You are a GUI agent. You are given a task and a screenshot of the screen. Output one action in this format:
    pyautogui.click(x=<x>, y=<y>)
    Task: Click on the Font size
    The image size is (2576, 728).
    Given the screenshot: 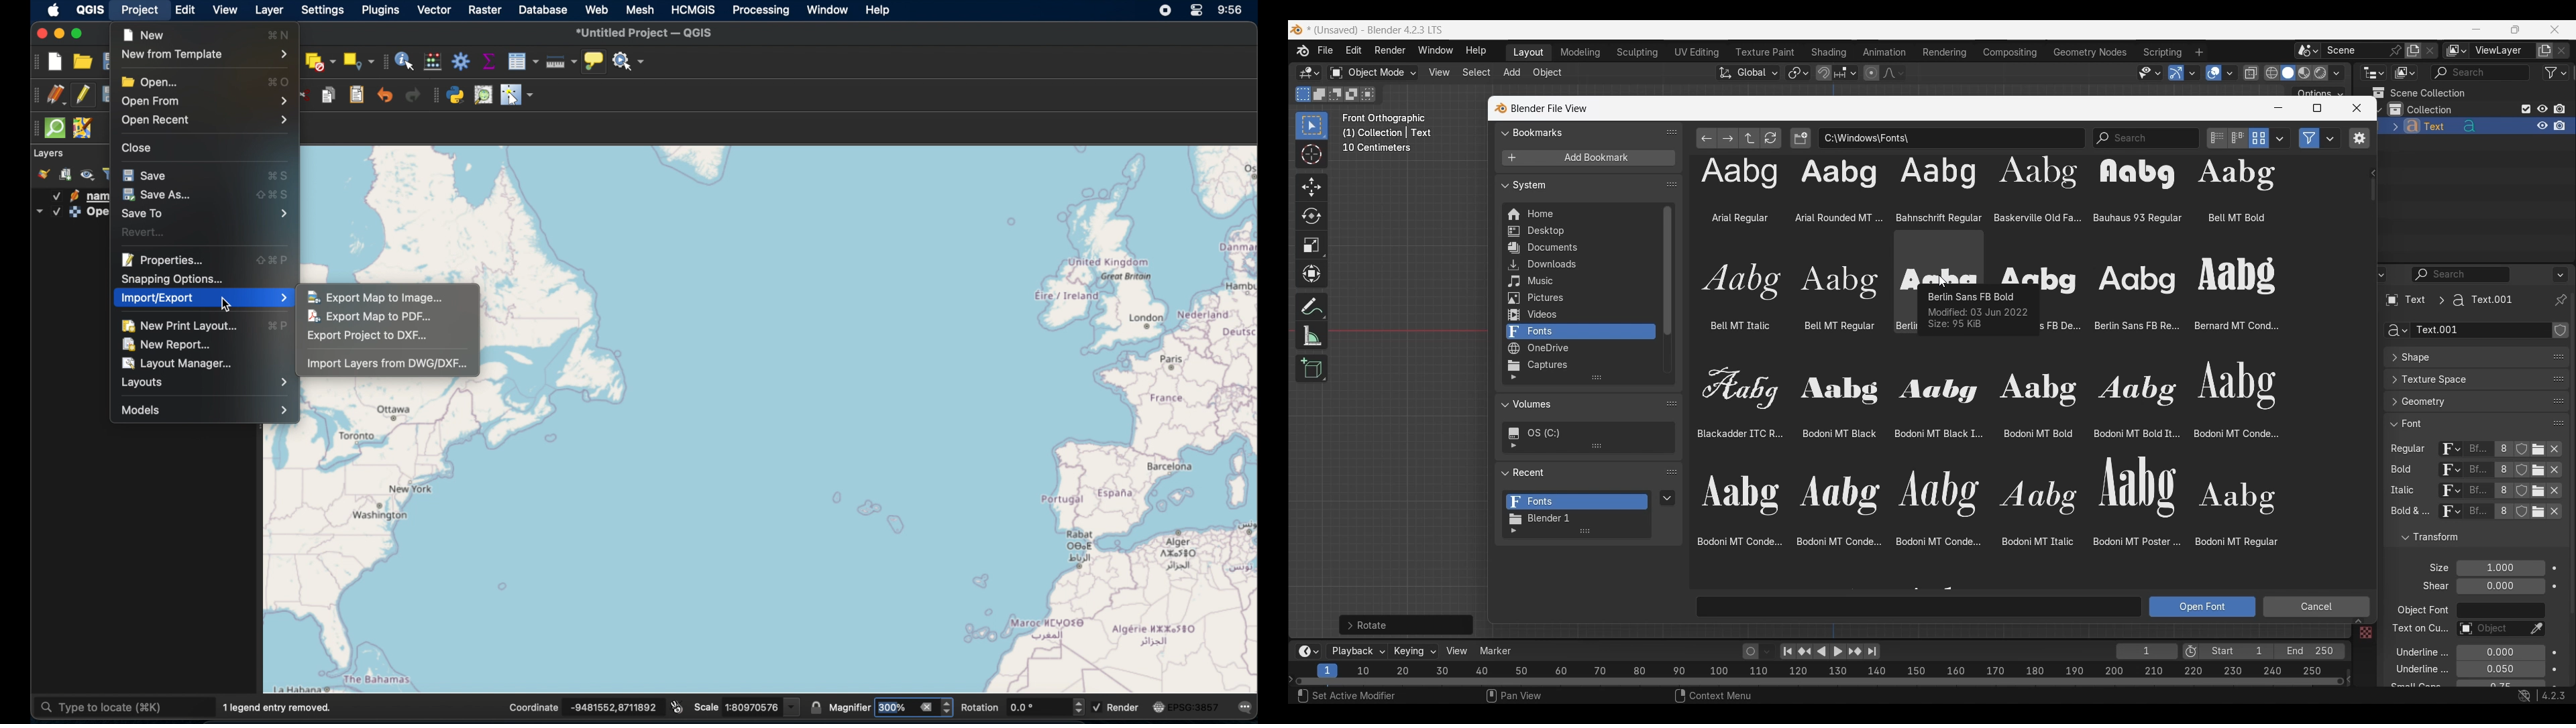 What is the action you would take?
    pyautogui.click(x=2502, y=568)
    